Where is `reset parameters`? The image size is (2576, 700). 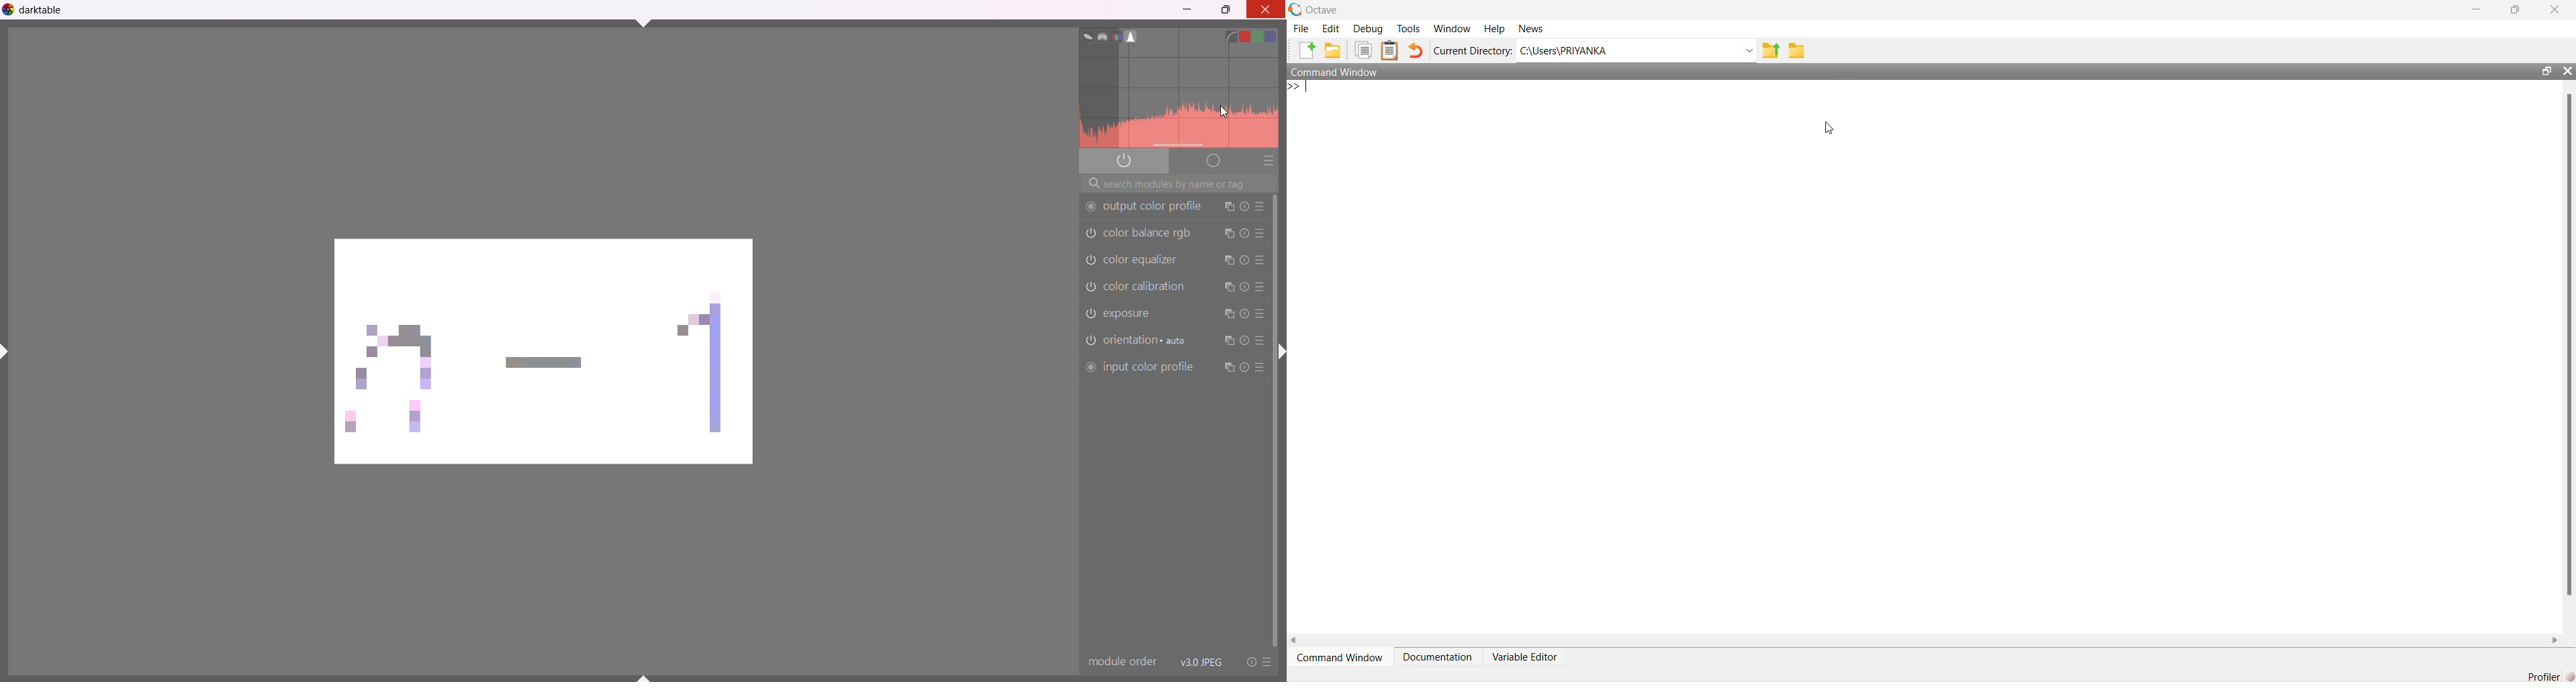 reset parameters is located at coordinates (1244, 314).